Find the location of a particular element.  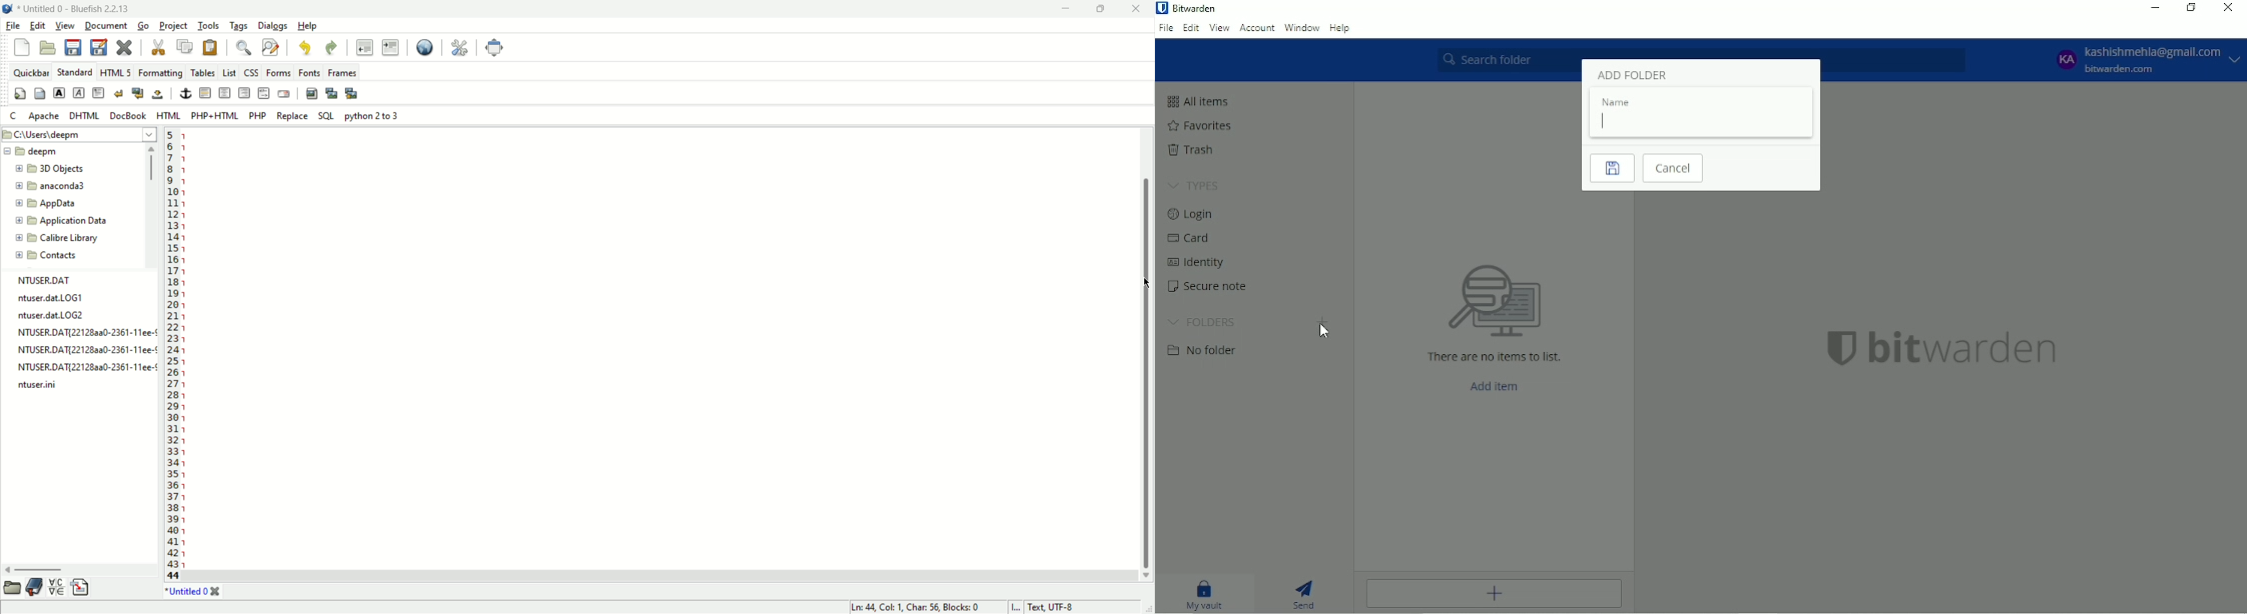

insert image is located at coordinates (311, 93).